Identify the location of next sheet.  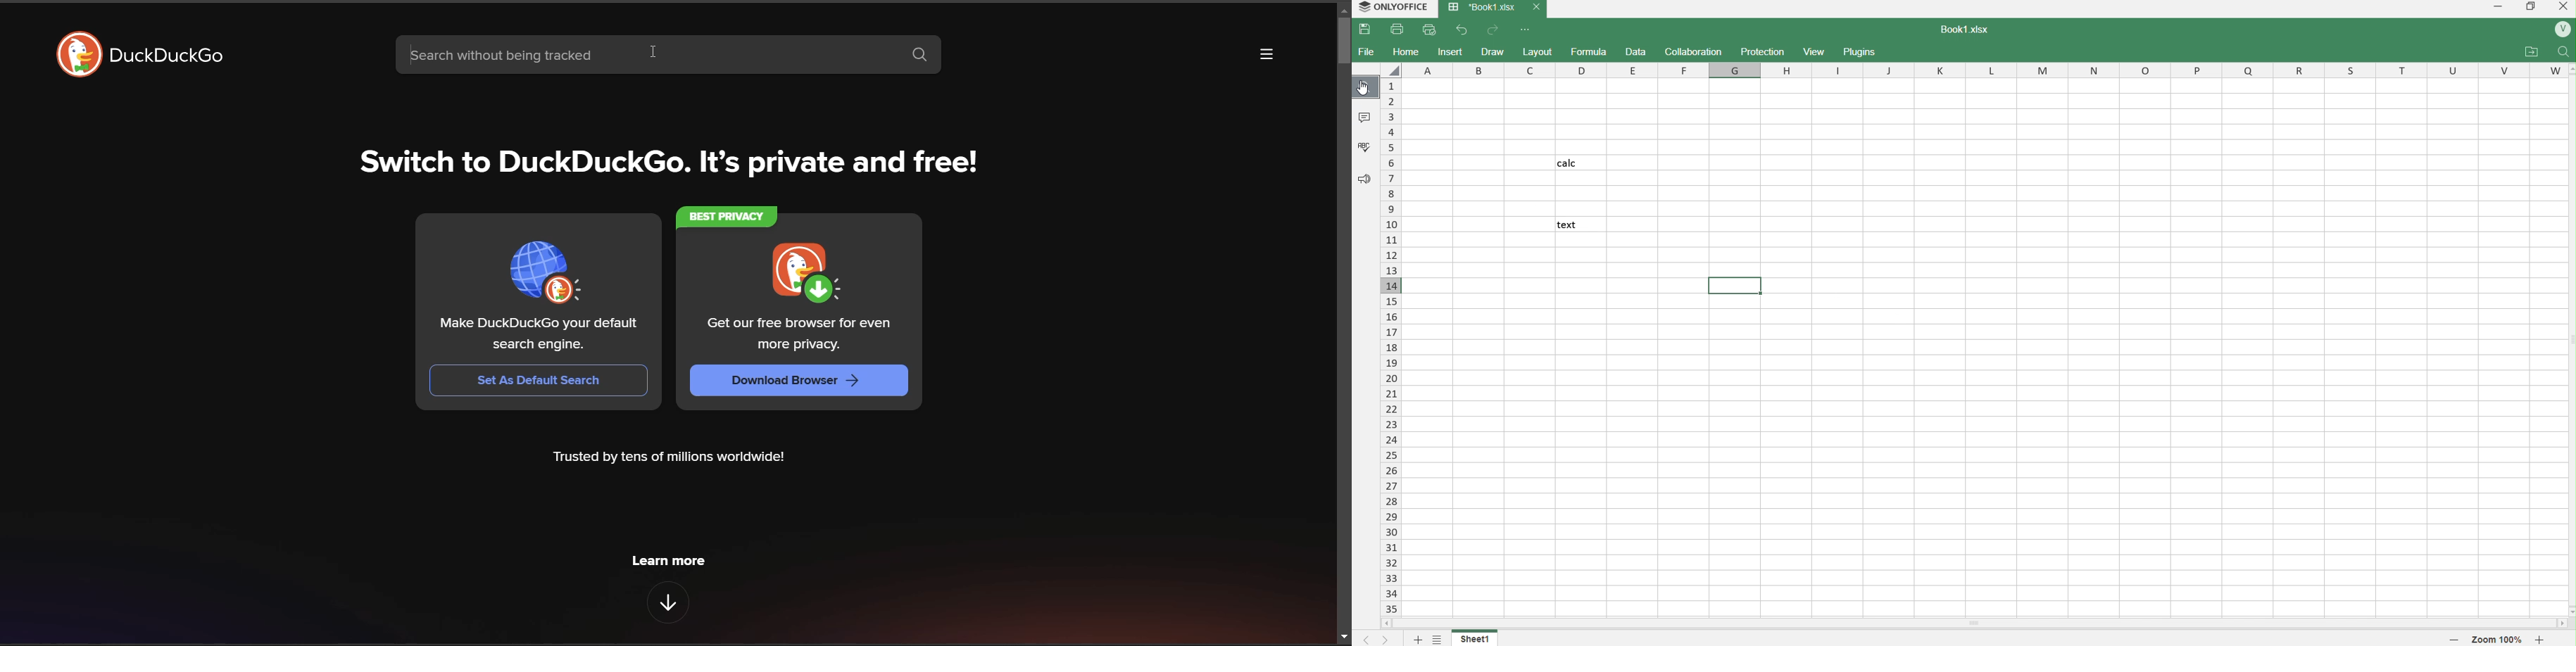
(1384, 638).